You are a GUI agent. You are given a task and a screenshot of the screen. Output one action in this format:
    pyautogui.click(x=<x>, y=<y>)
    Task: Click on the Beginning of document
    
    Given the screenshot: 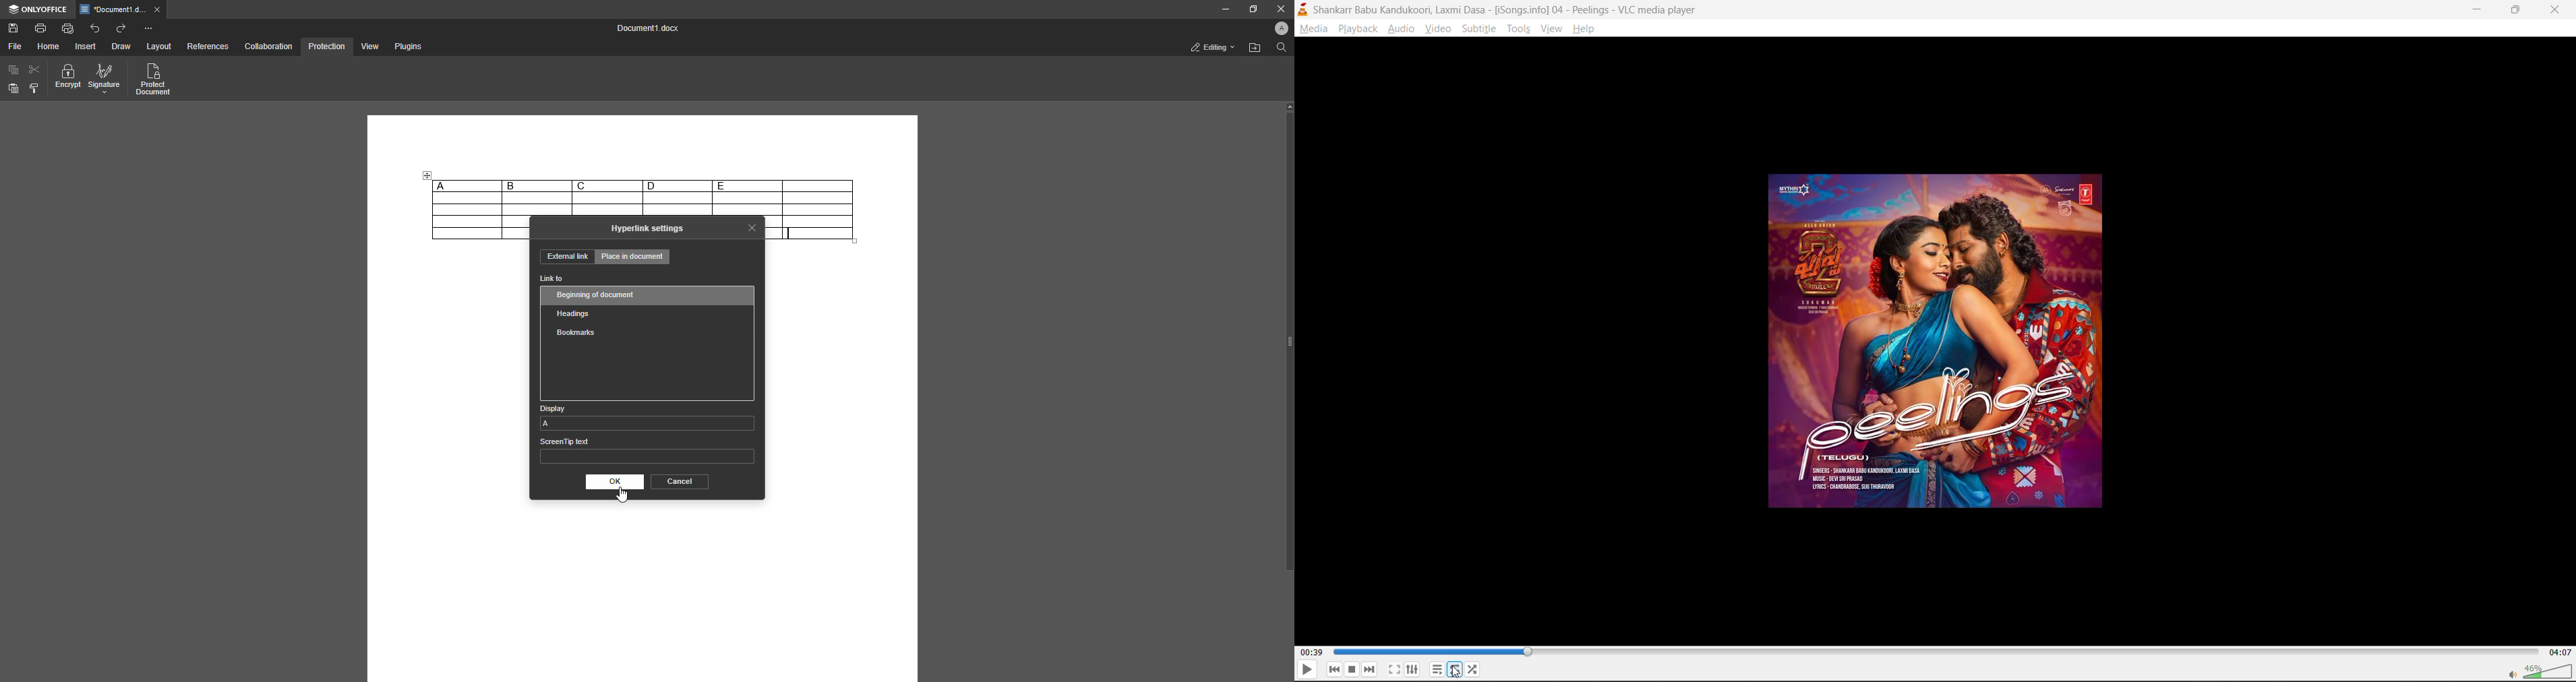 What is the action you would take?
    pyautogui.click(x=598, y=294)
    